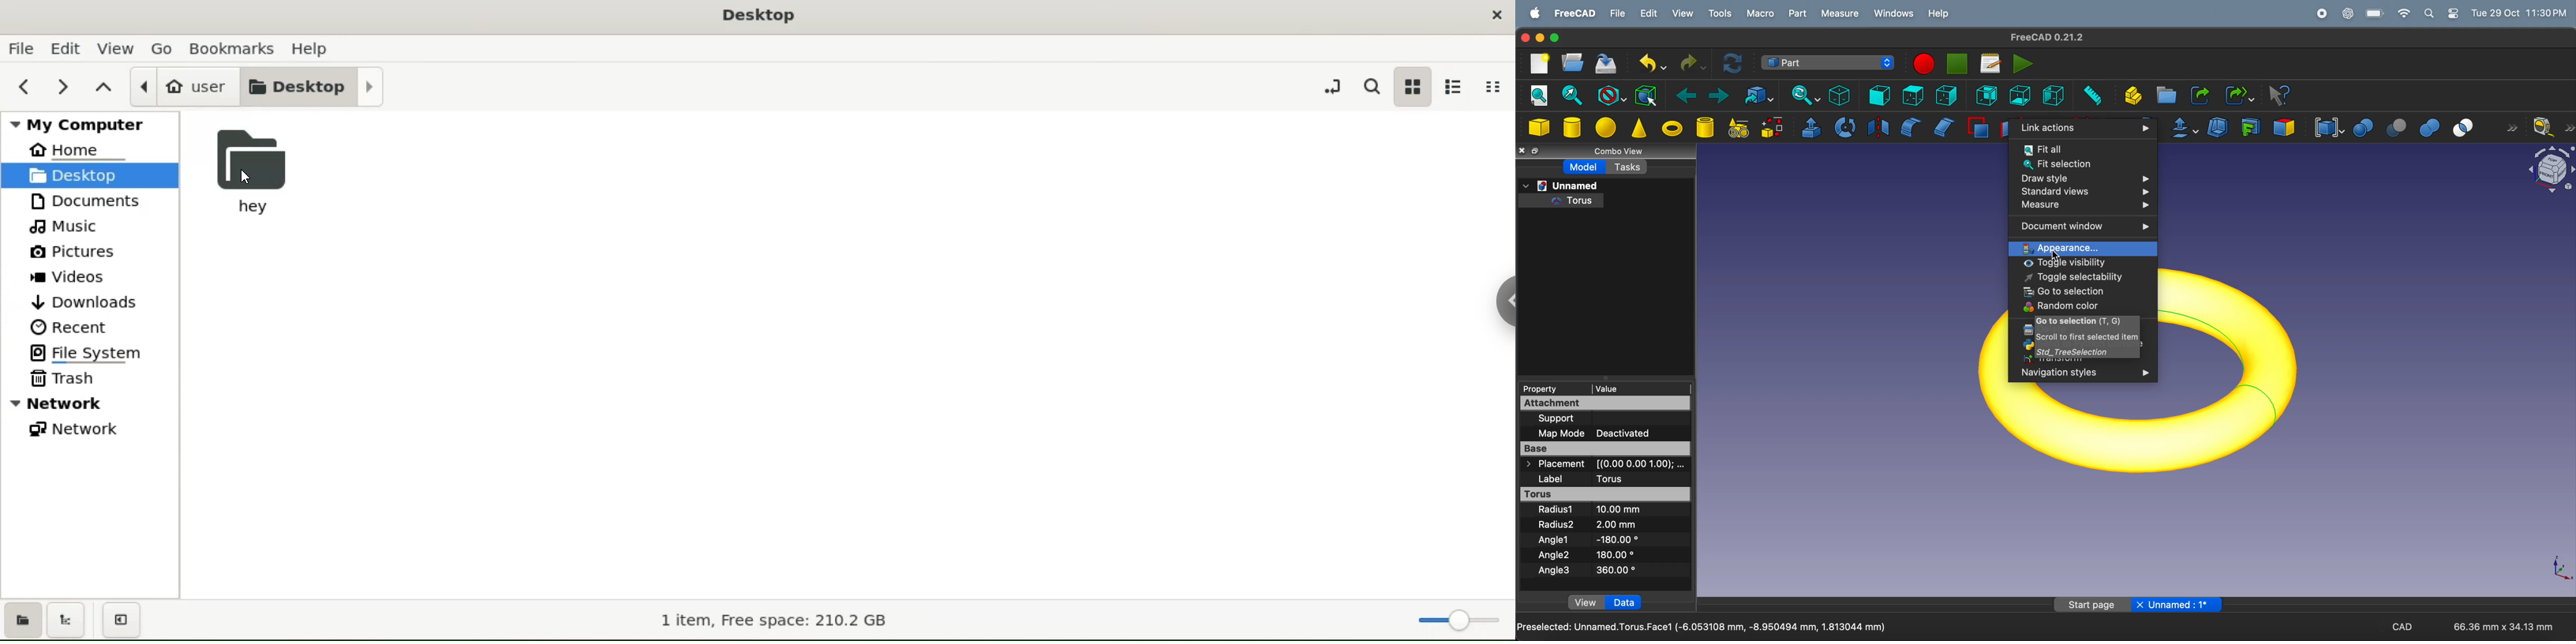 The width and height of the screenshot is (2576, 644). What do you see at coordinates (1617, 13) in the screenshot?
I see `file` at bounding box center [1617, 13].